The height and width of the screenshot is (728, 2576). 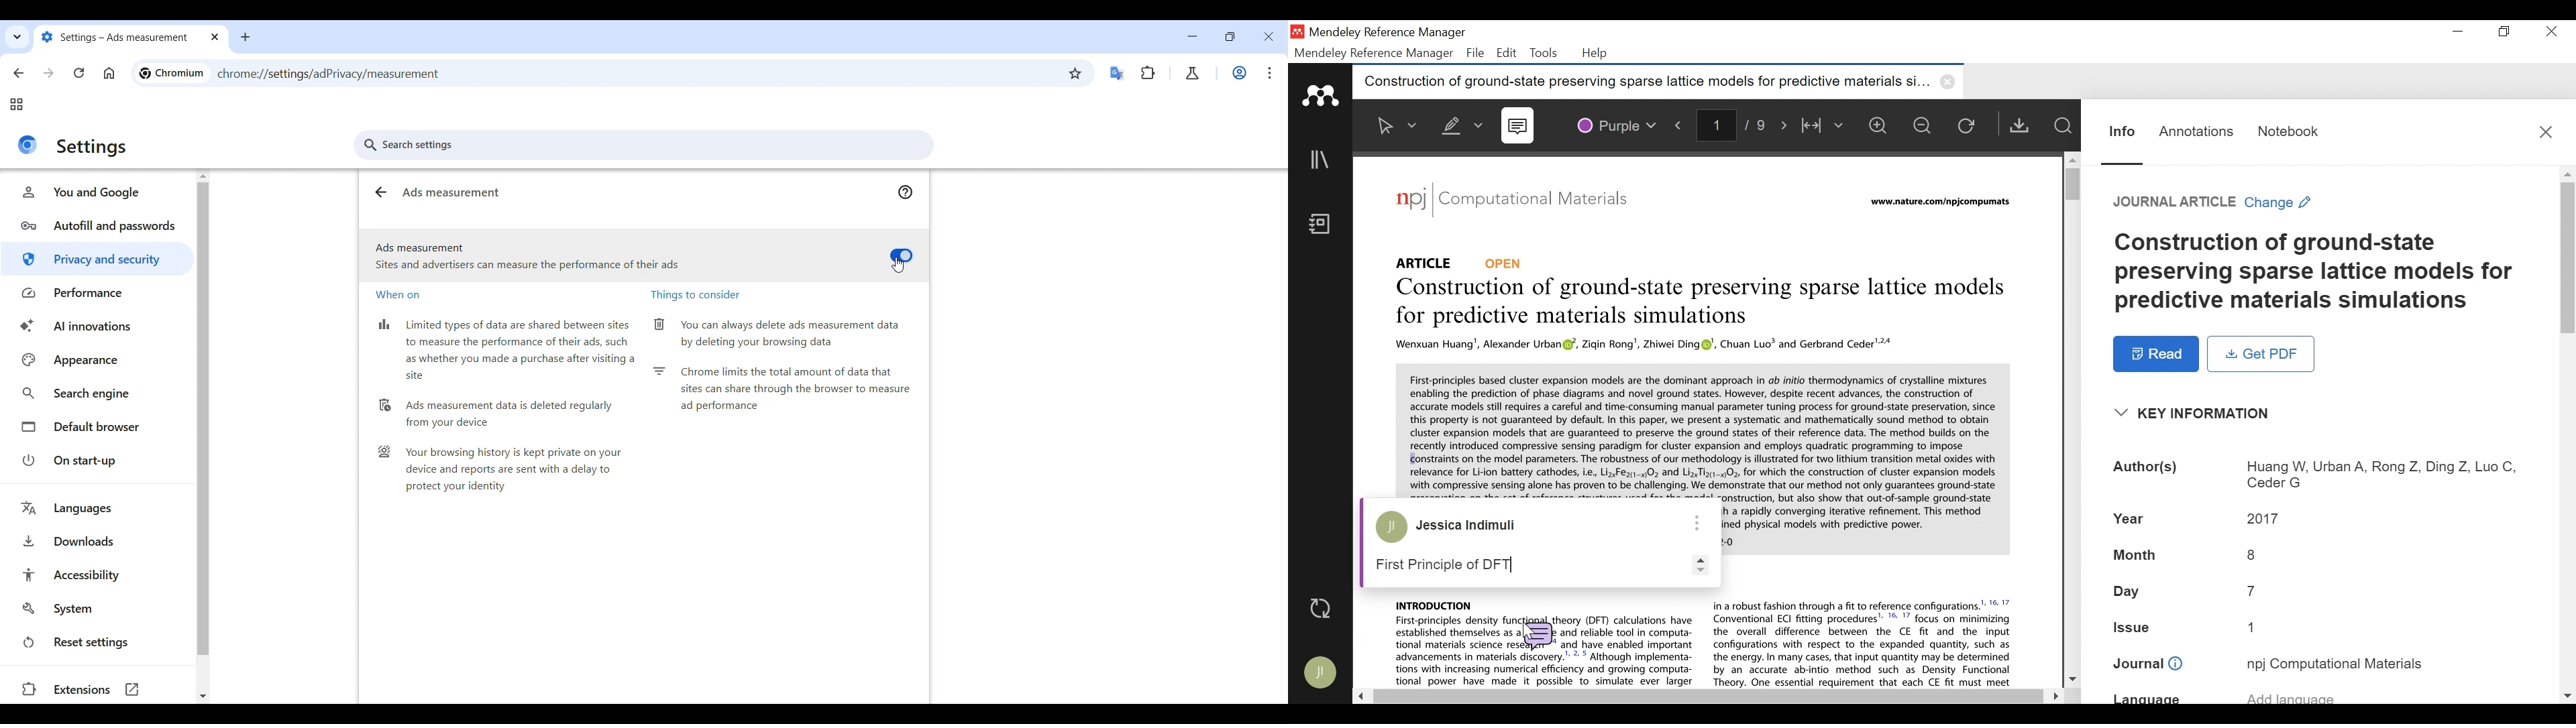 I want to click on Mendeley Desktop Icon, so click(x=1297, y=32).